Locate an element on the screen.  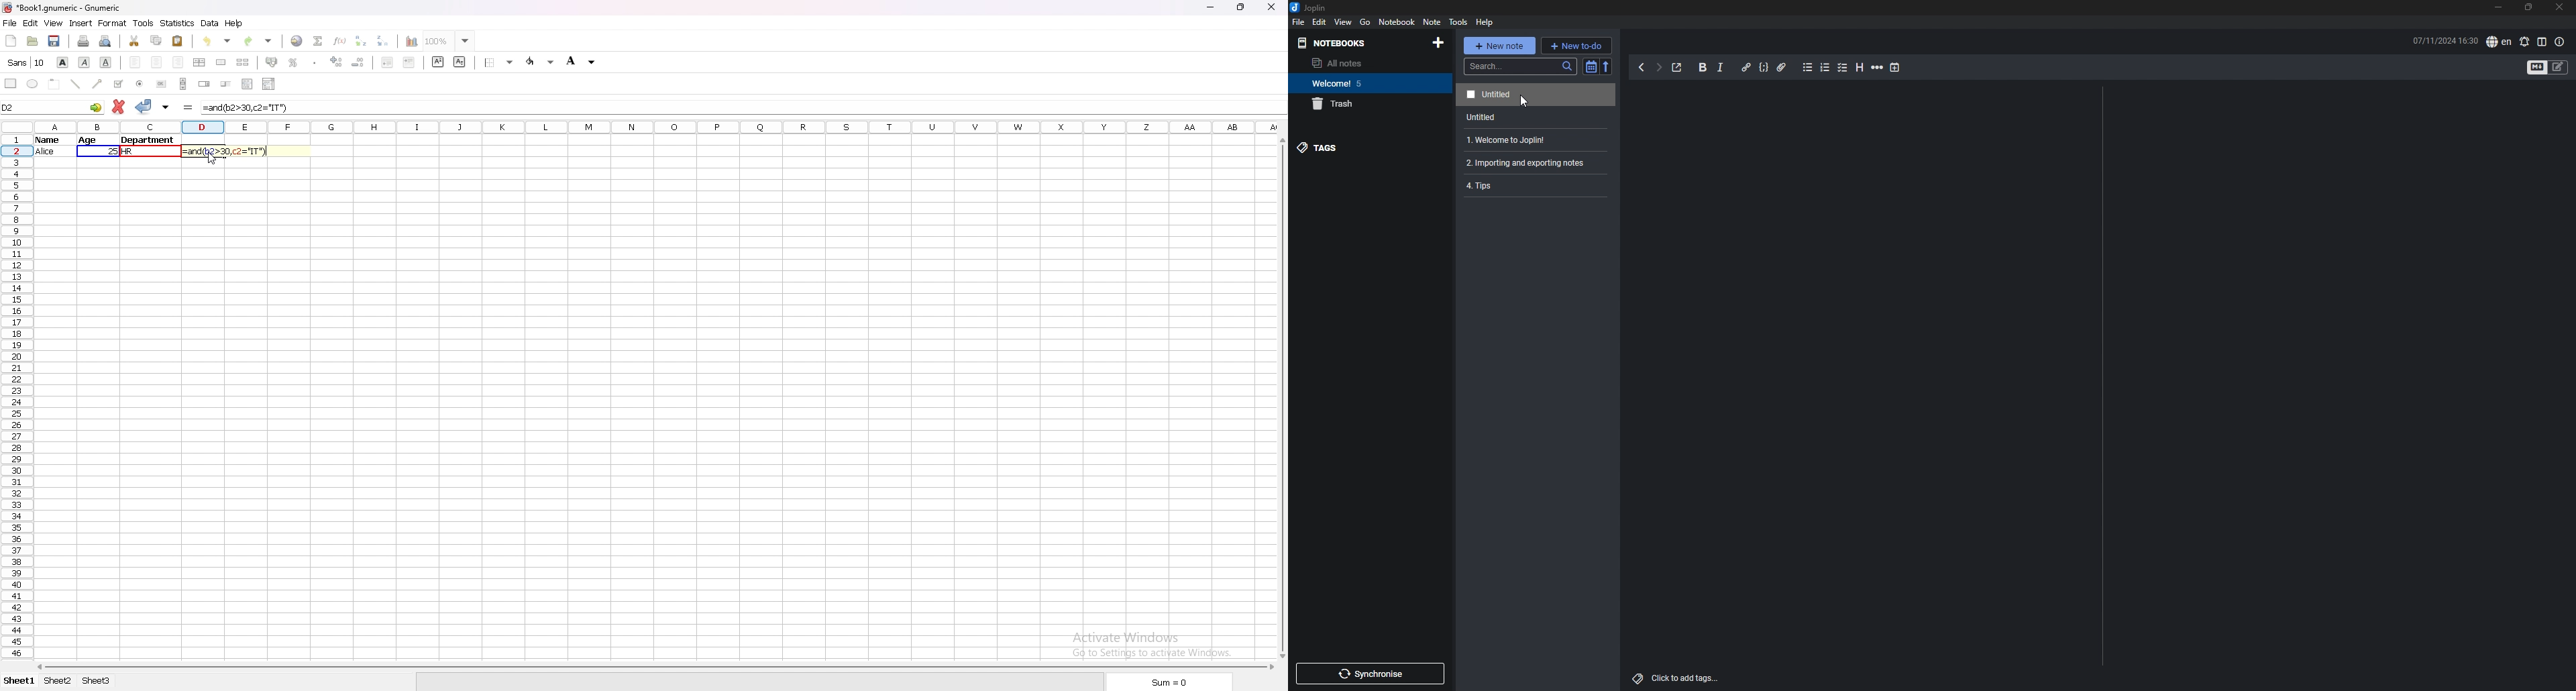
sum is located at coordinates (1165, 682).